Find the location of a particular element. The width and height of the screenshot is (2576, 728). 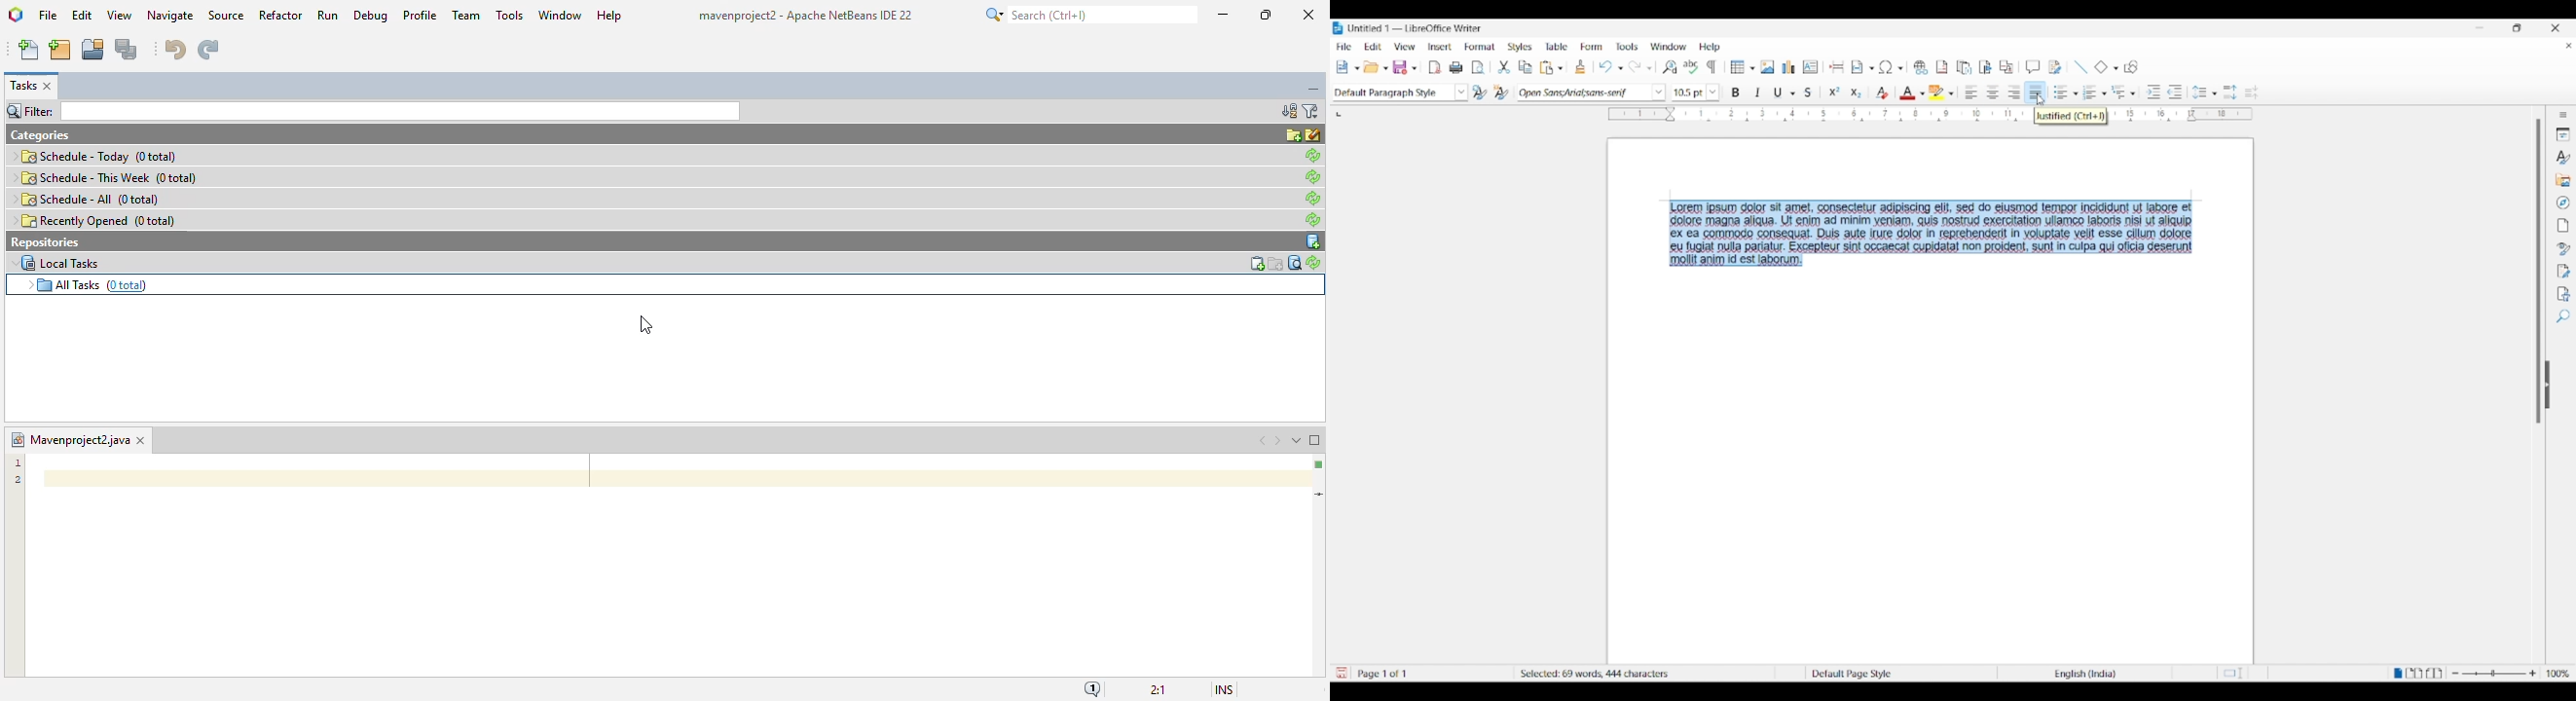

filter: is located at coordinates (372, 111).